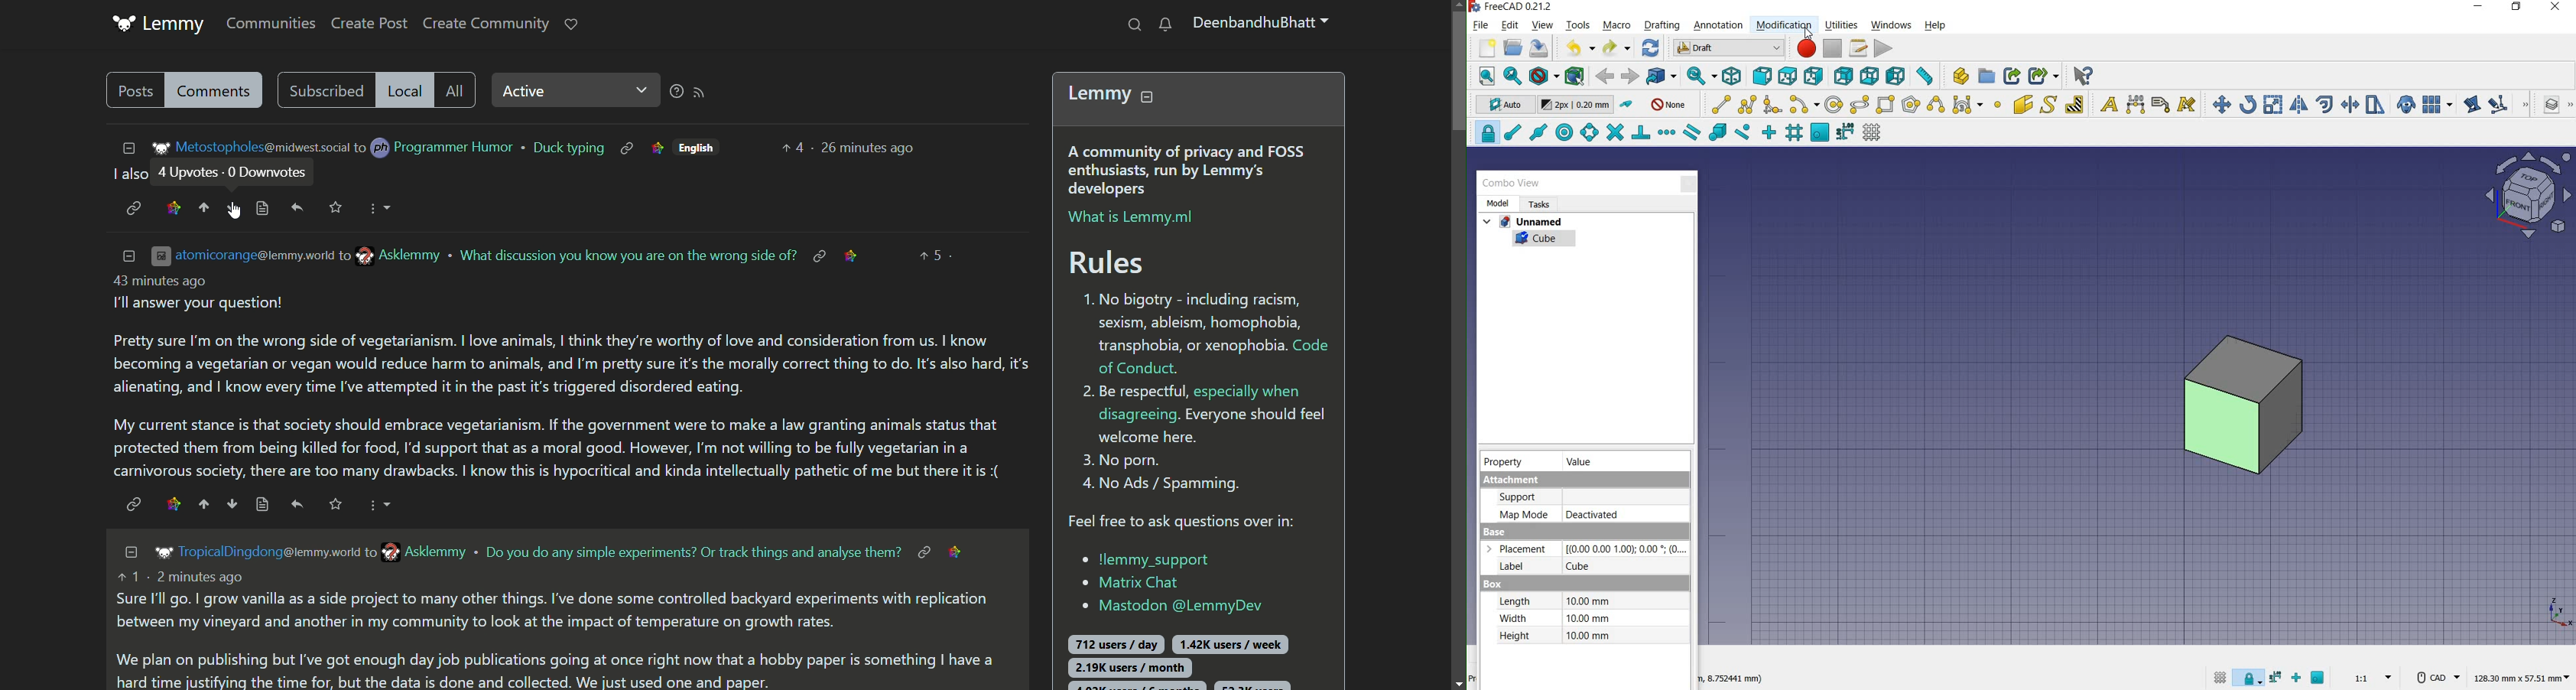  What do you see at coordinates (2376, 105) in the screenshot?
I see `stretch` at bounding box center [2376, 105].